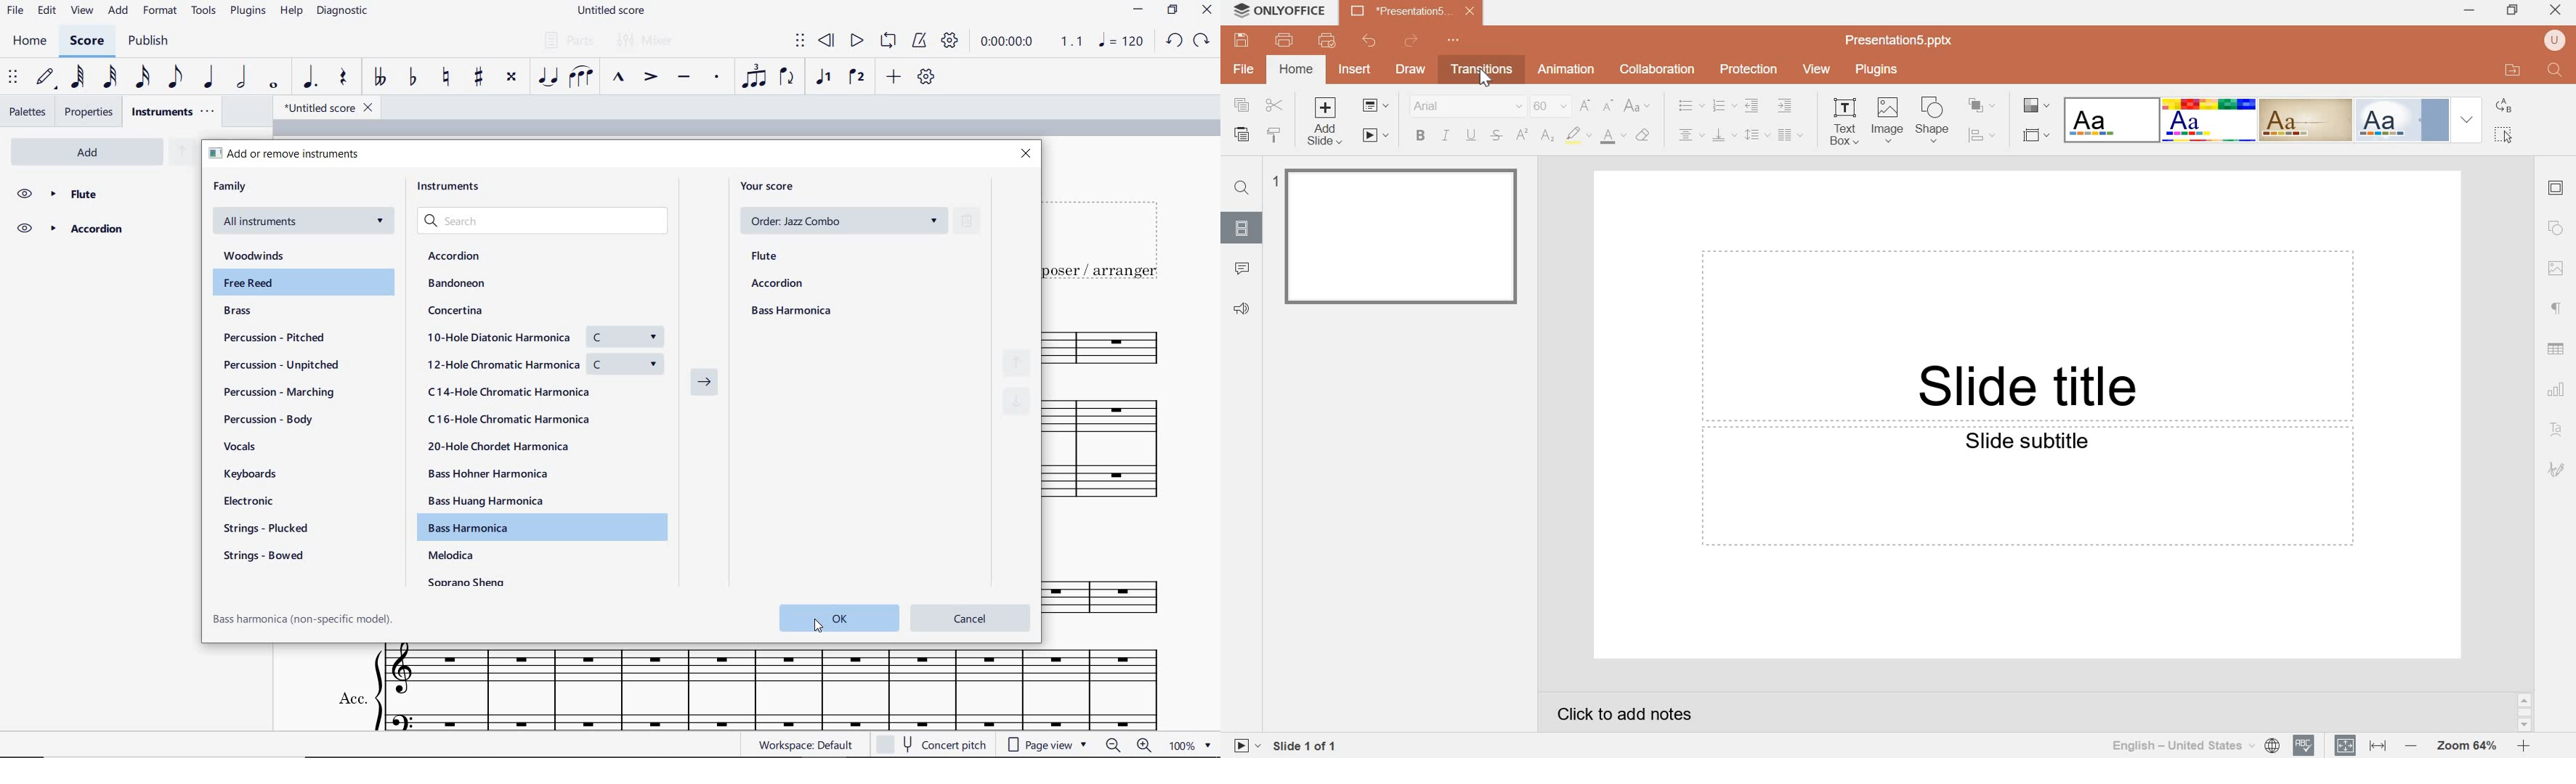 Image resolution: width=2576 pixels, height=784 pixels. Describe the element at coordinates (2503, 134) in the screenshot. I see `select all` at that location.